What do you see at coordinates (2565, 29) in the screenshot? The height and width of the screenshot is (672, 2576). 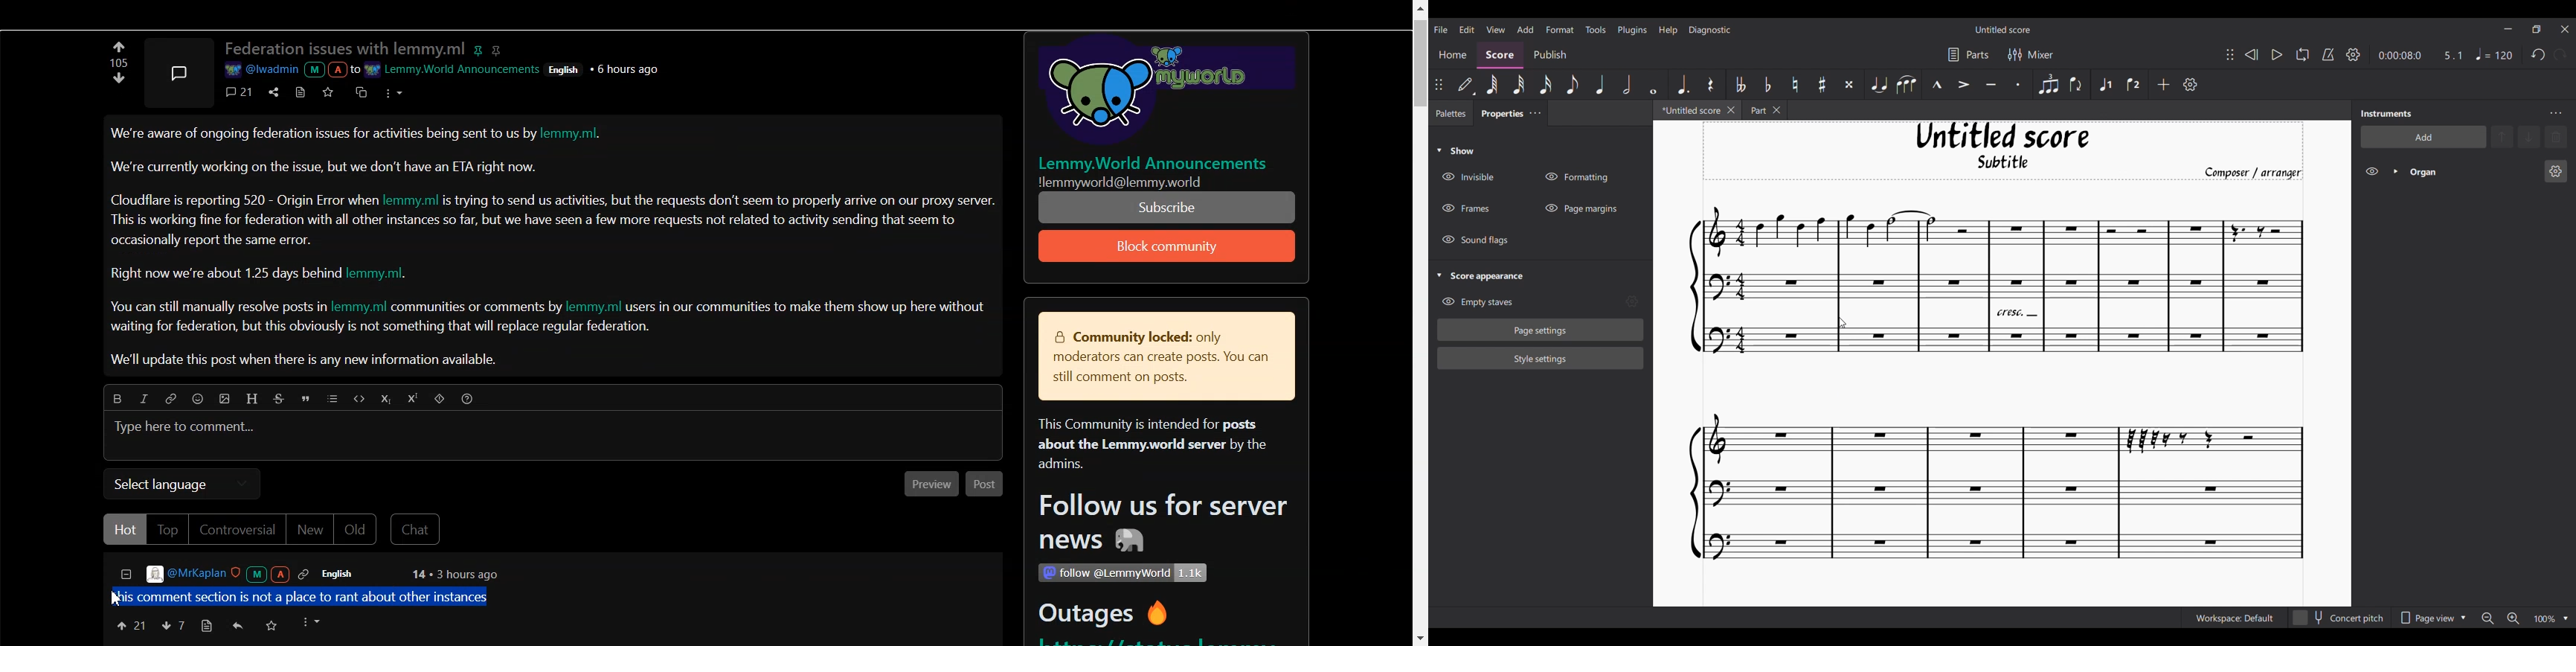 I see `Close interface` at bounding box center [2565, 29].